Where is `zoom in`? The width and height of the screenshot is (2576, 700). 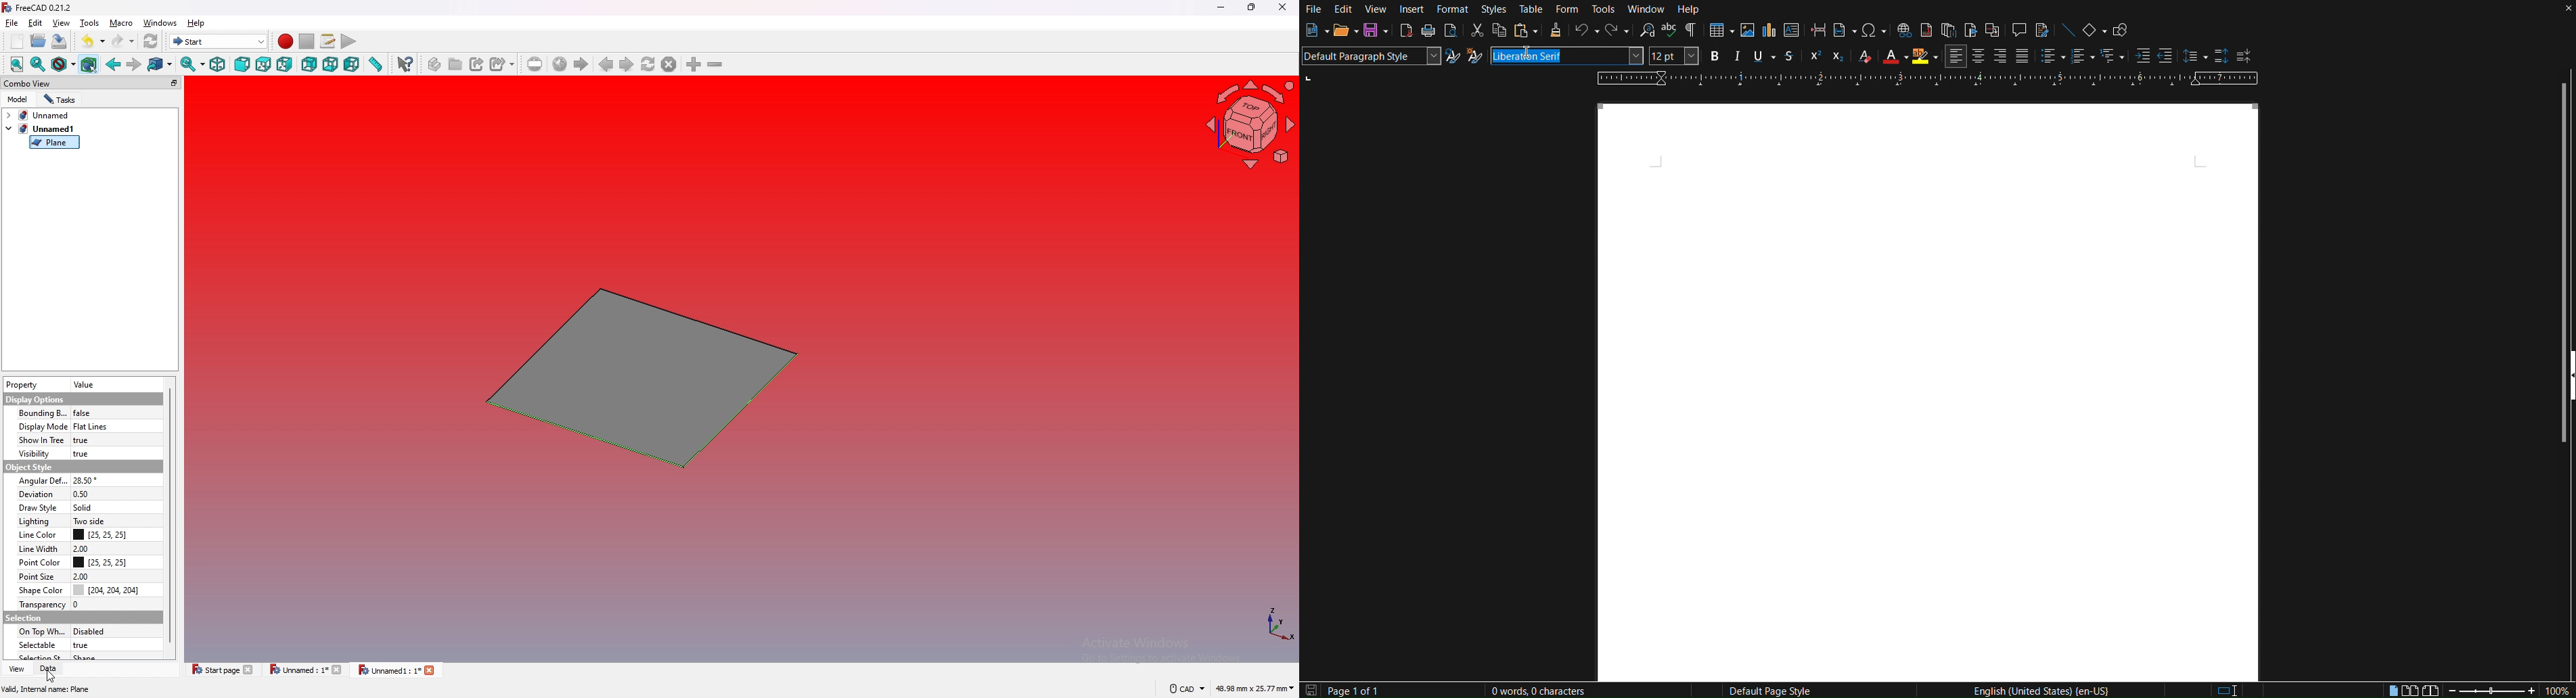 zoom in is located at coordinates (695, 64).